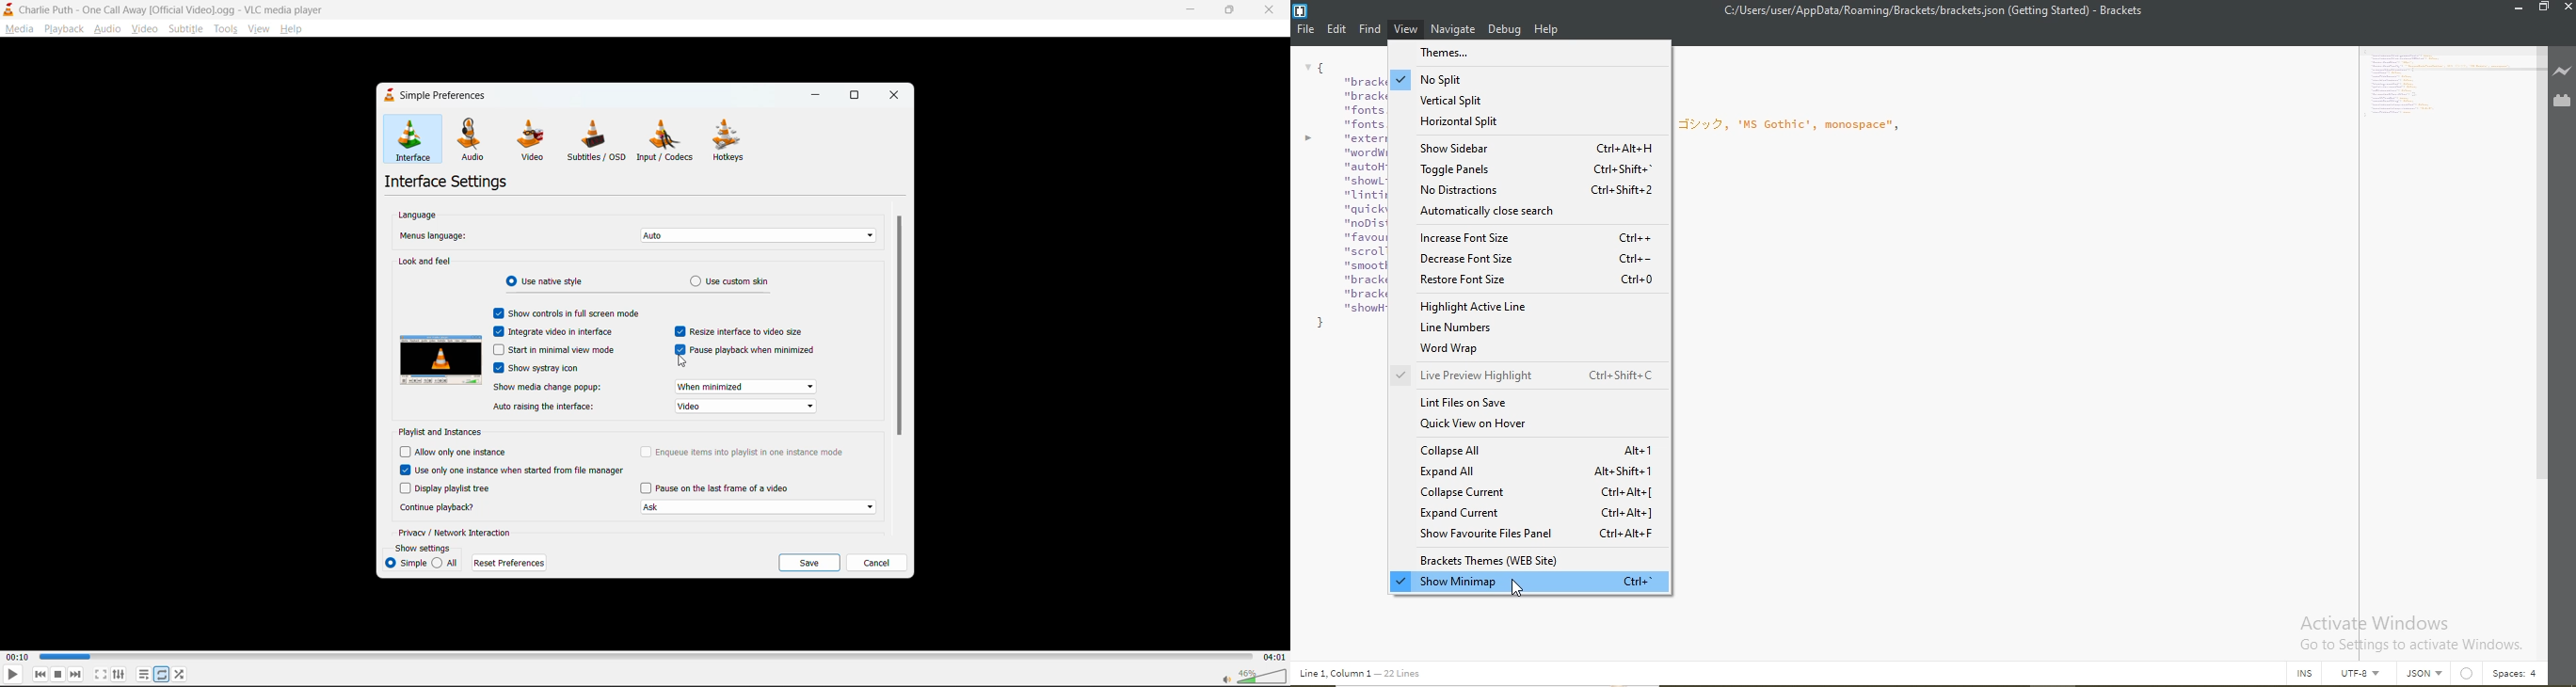  I want to click on json, so click(2427, 674).